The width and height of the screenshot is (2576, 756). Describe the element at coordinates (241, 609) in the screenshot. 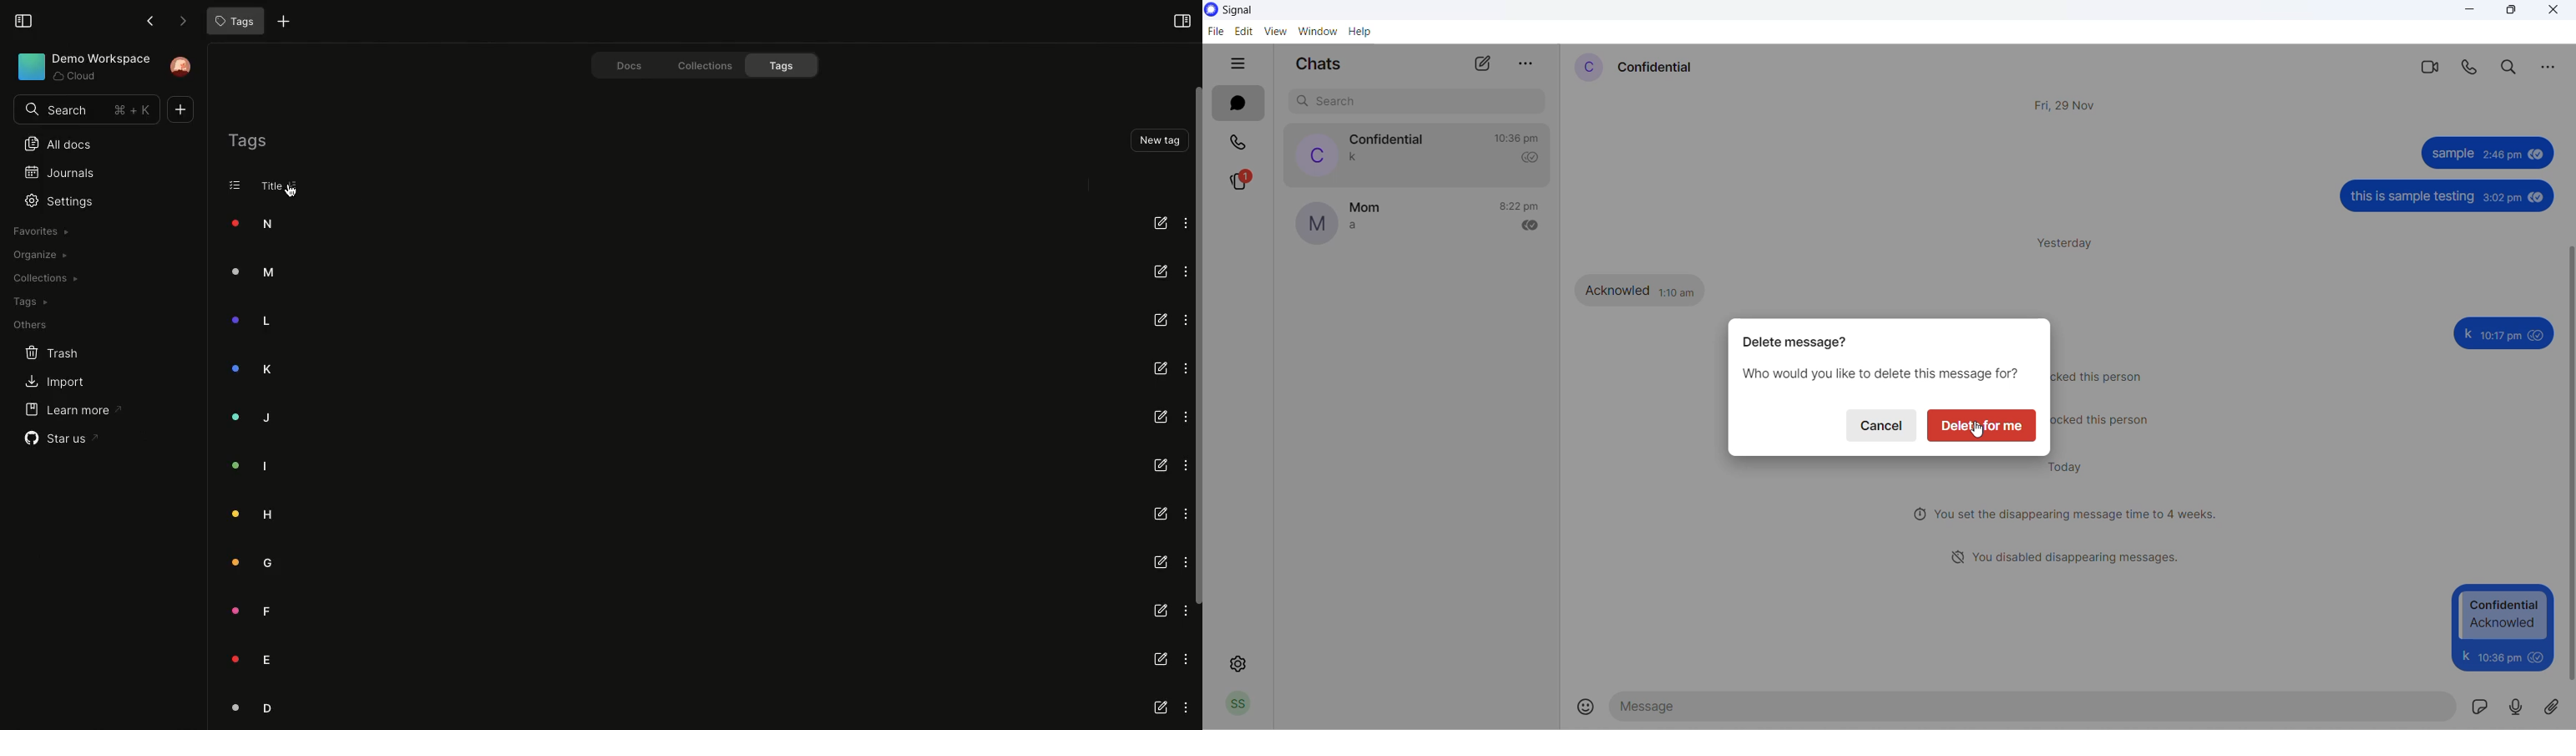

I see `F` at that location.